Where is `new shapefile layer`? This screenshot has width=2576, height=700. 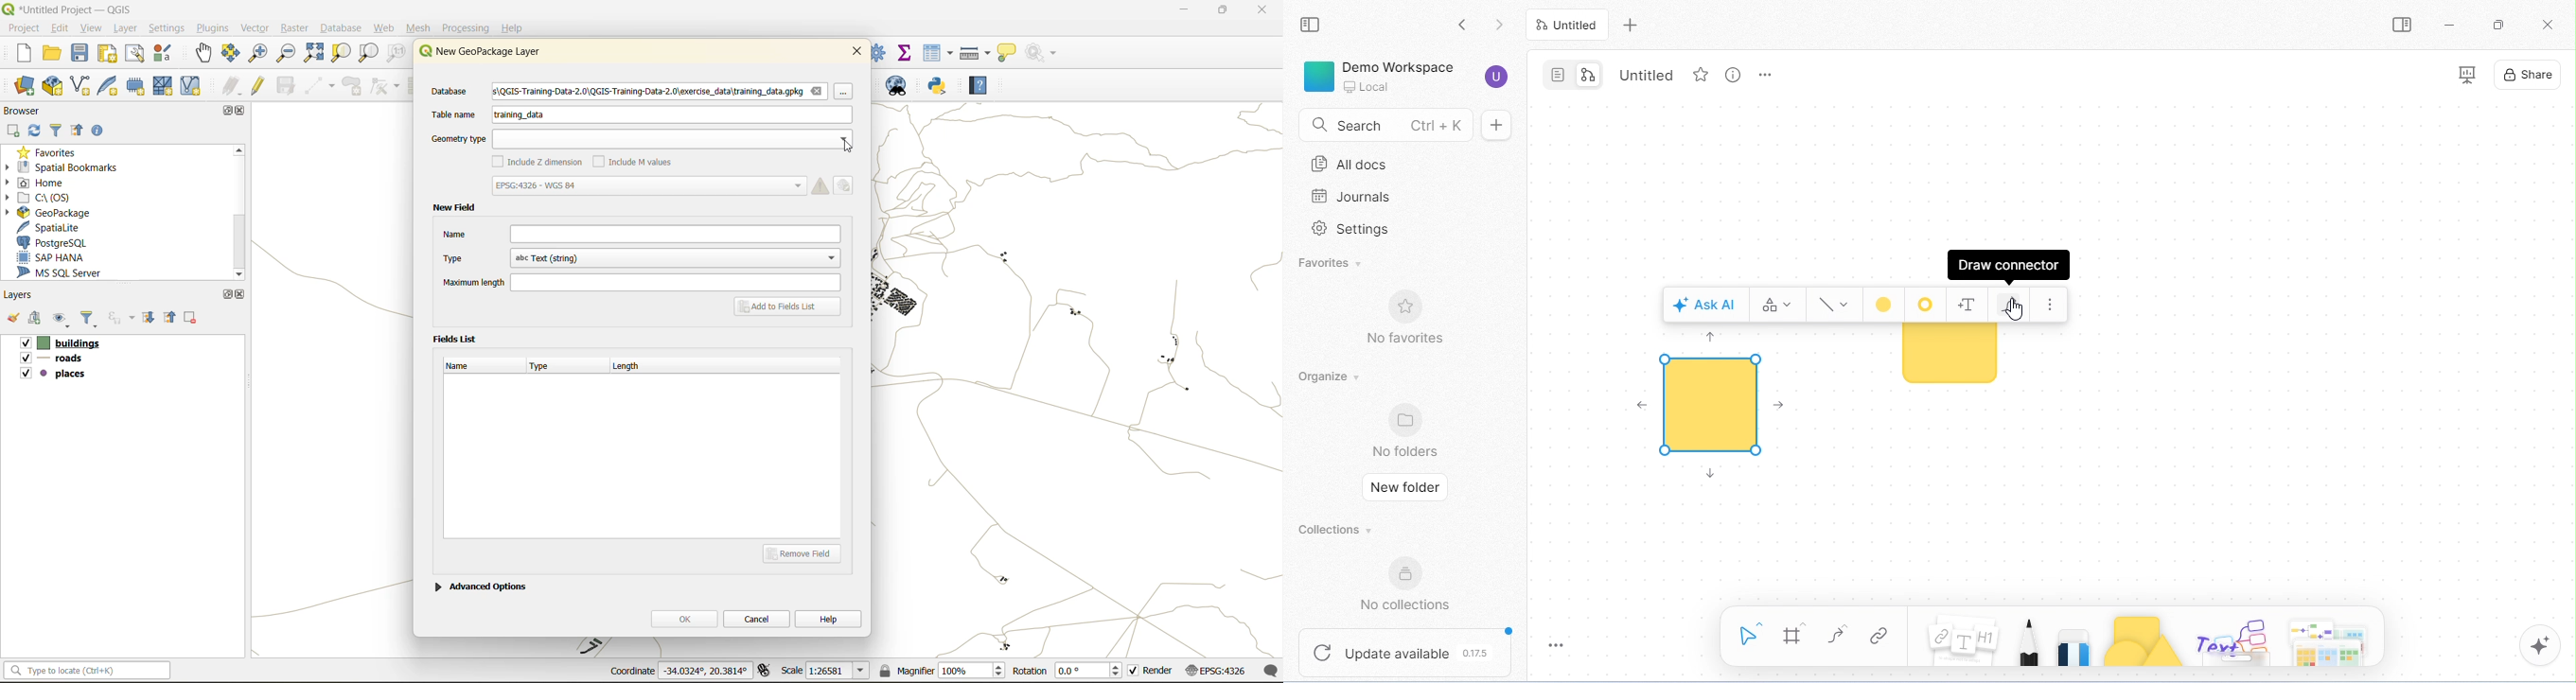
new shapefile layer is located at coordinates (81, 86).